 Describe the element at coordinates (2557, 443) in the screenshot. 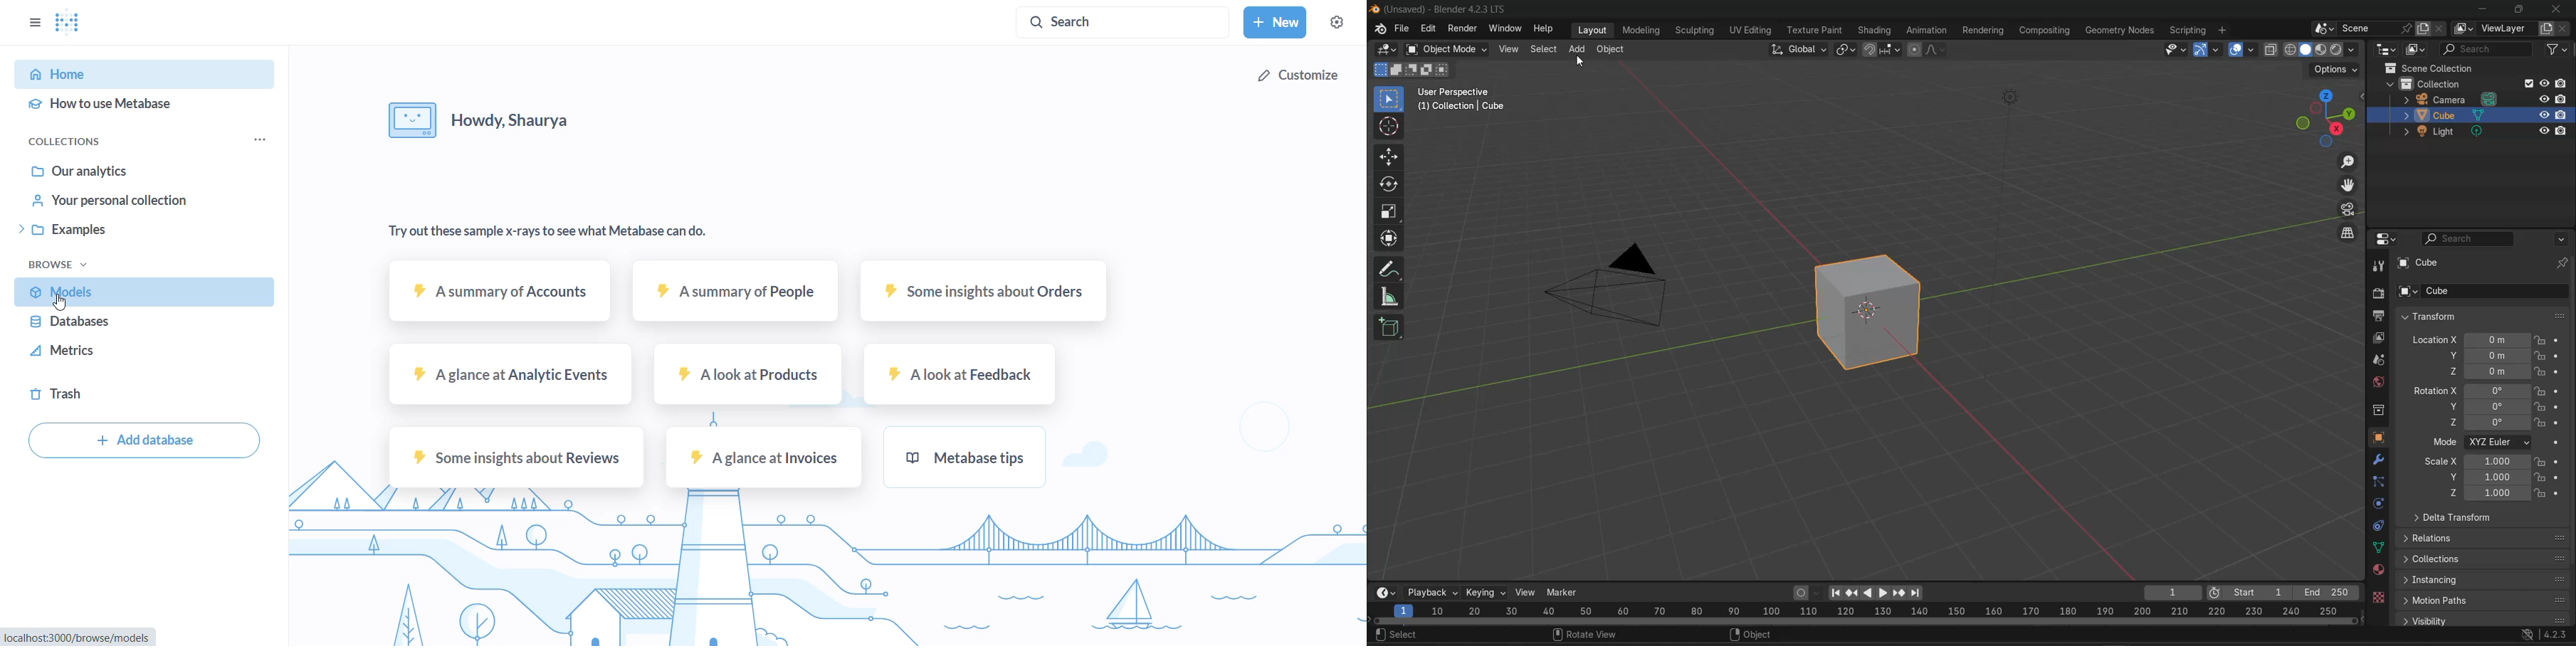

I see `animate property` at that location.